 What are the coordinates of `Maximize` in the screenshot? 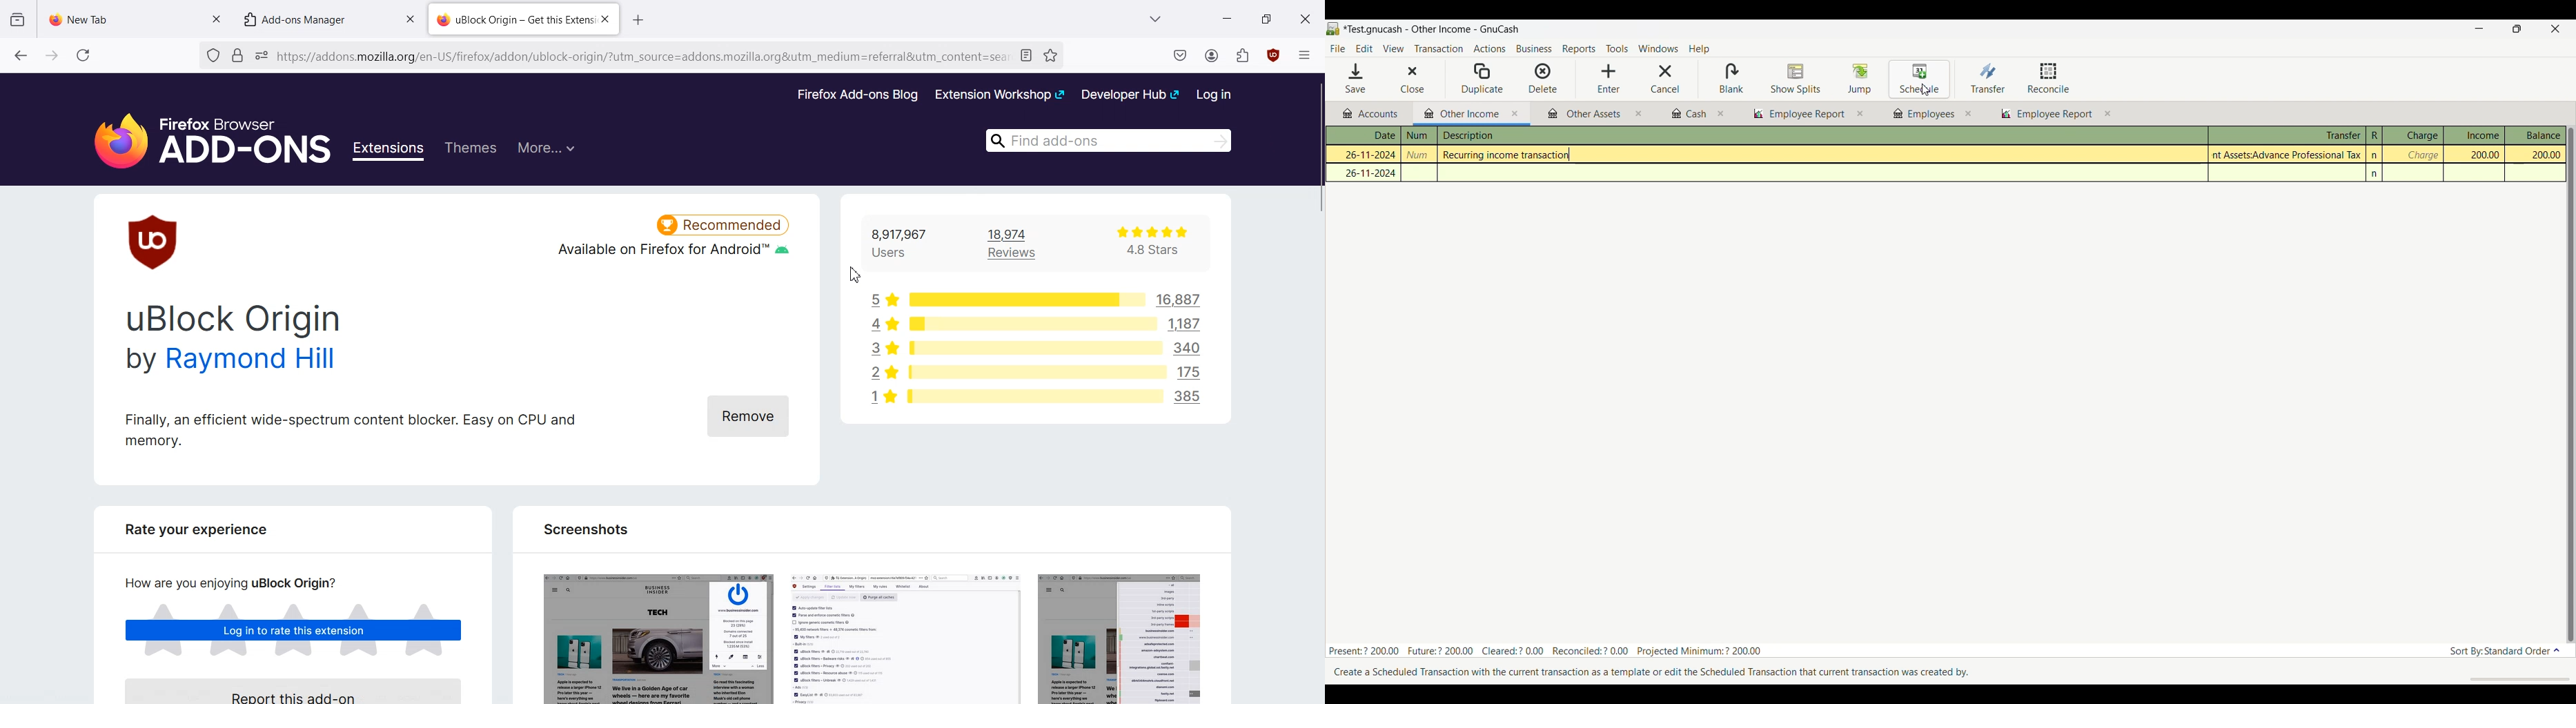 It's located at (1266, 18).